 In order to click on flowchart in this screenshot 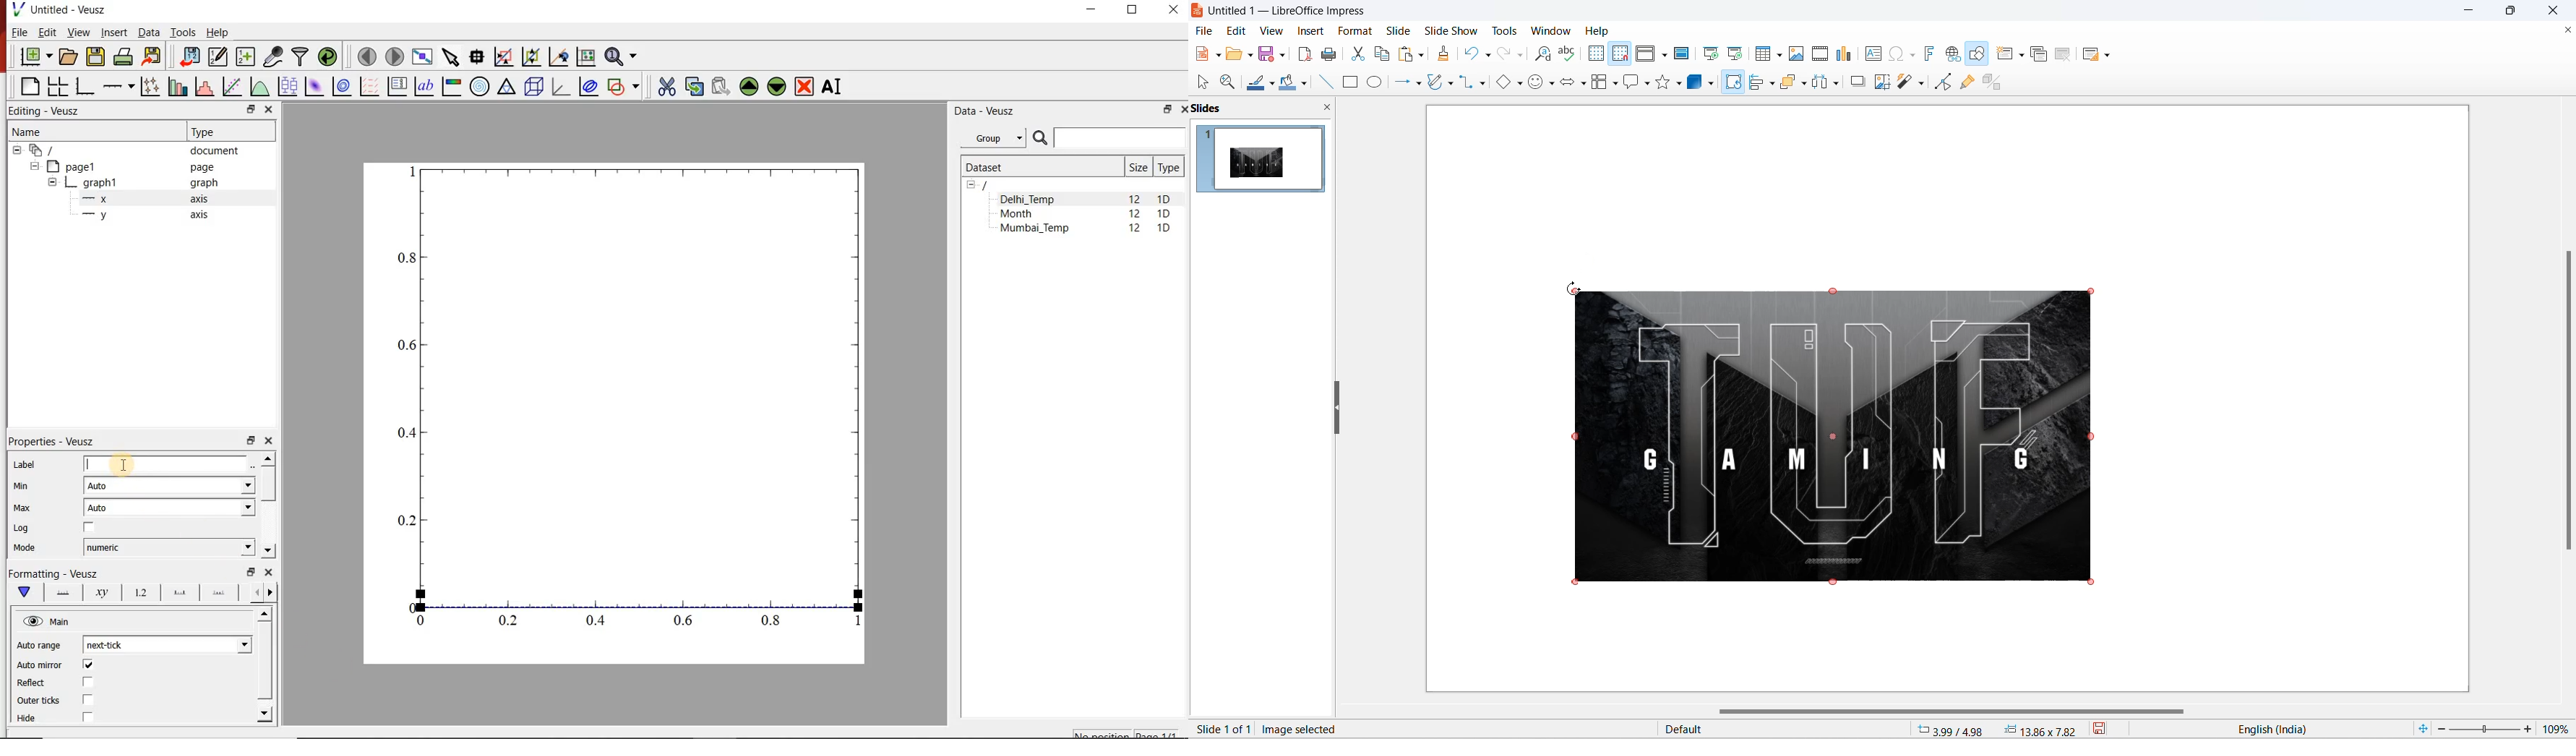, I will do `click(1600, 83)`.